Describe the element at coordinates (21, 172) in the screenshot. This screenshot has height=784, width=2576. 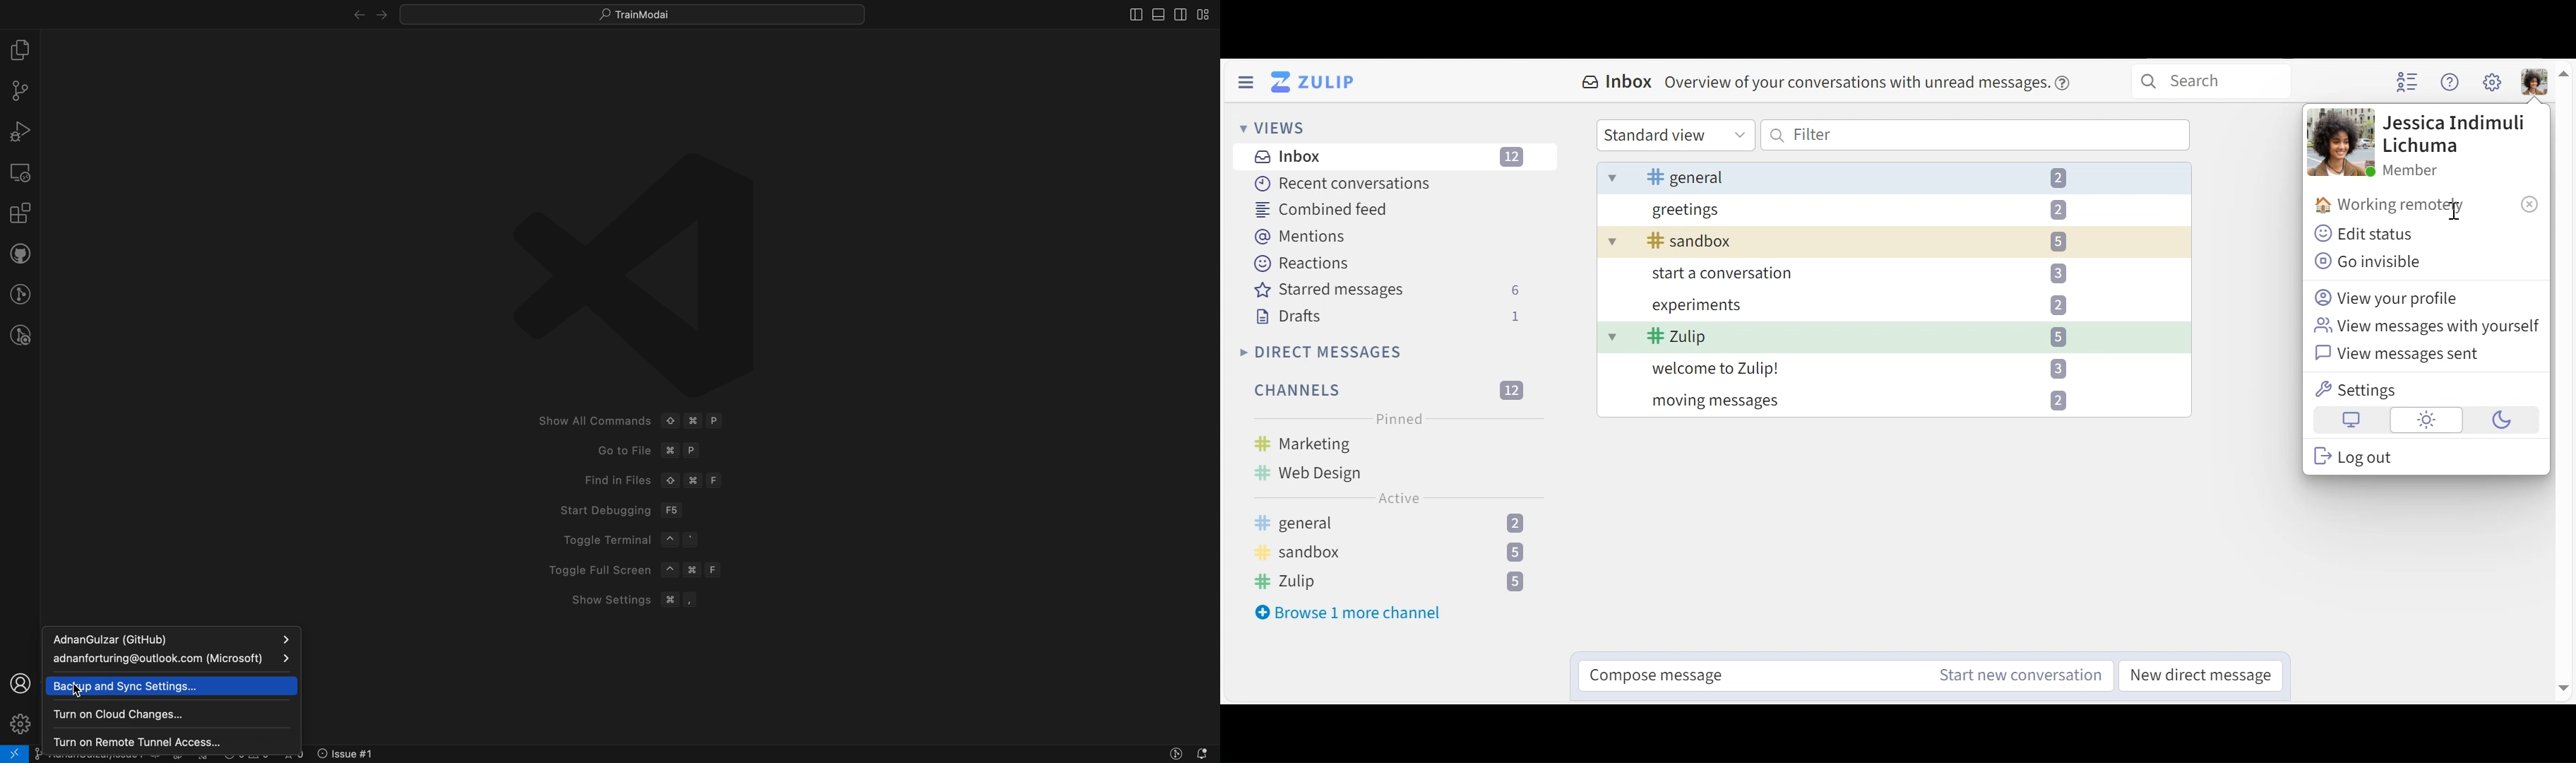
I see `remote` at that location.